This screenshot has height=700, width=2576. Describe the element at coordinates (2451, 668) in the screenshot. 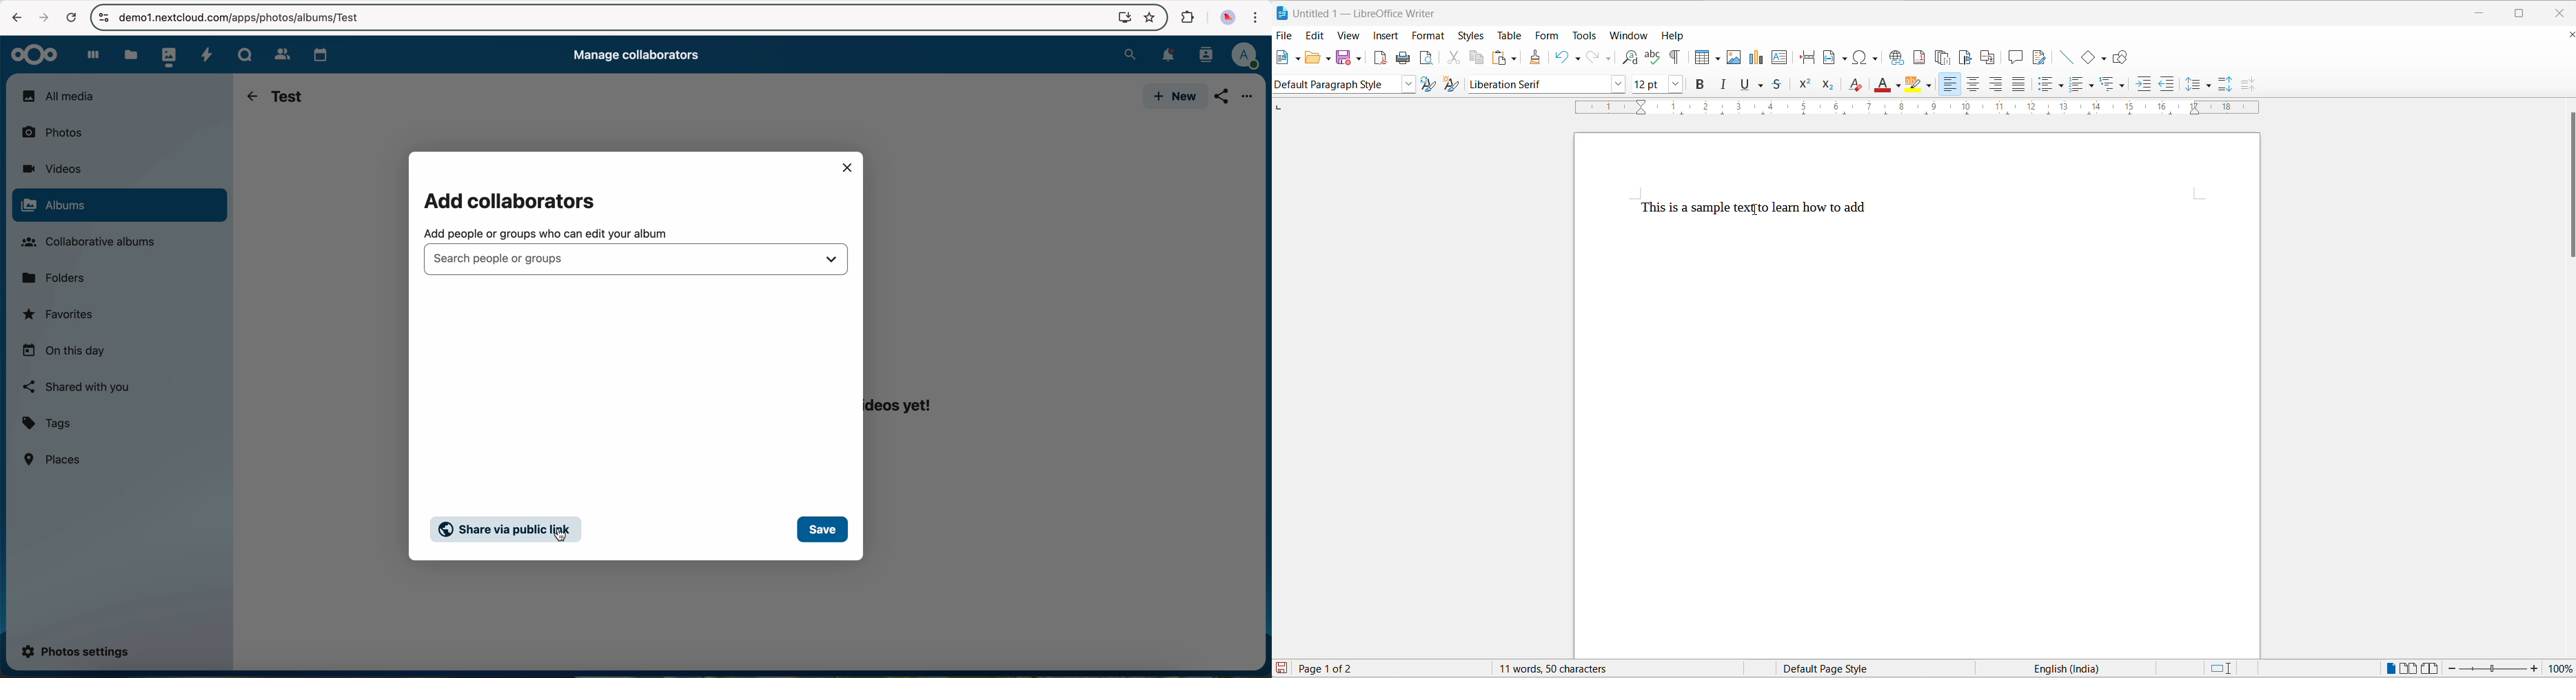

I see `decrease zoom` at that location.